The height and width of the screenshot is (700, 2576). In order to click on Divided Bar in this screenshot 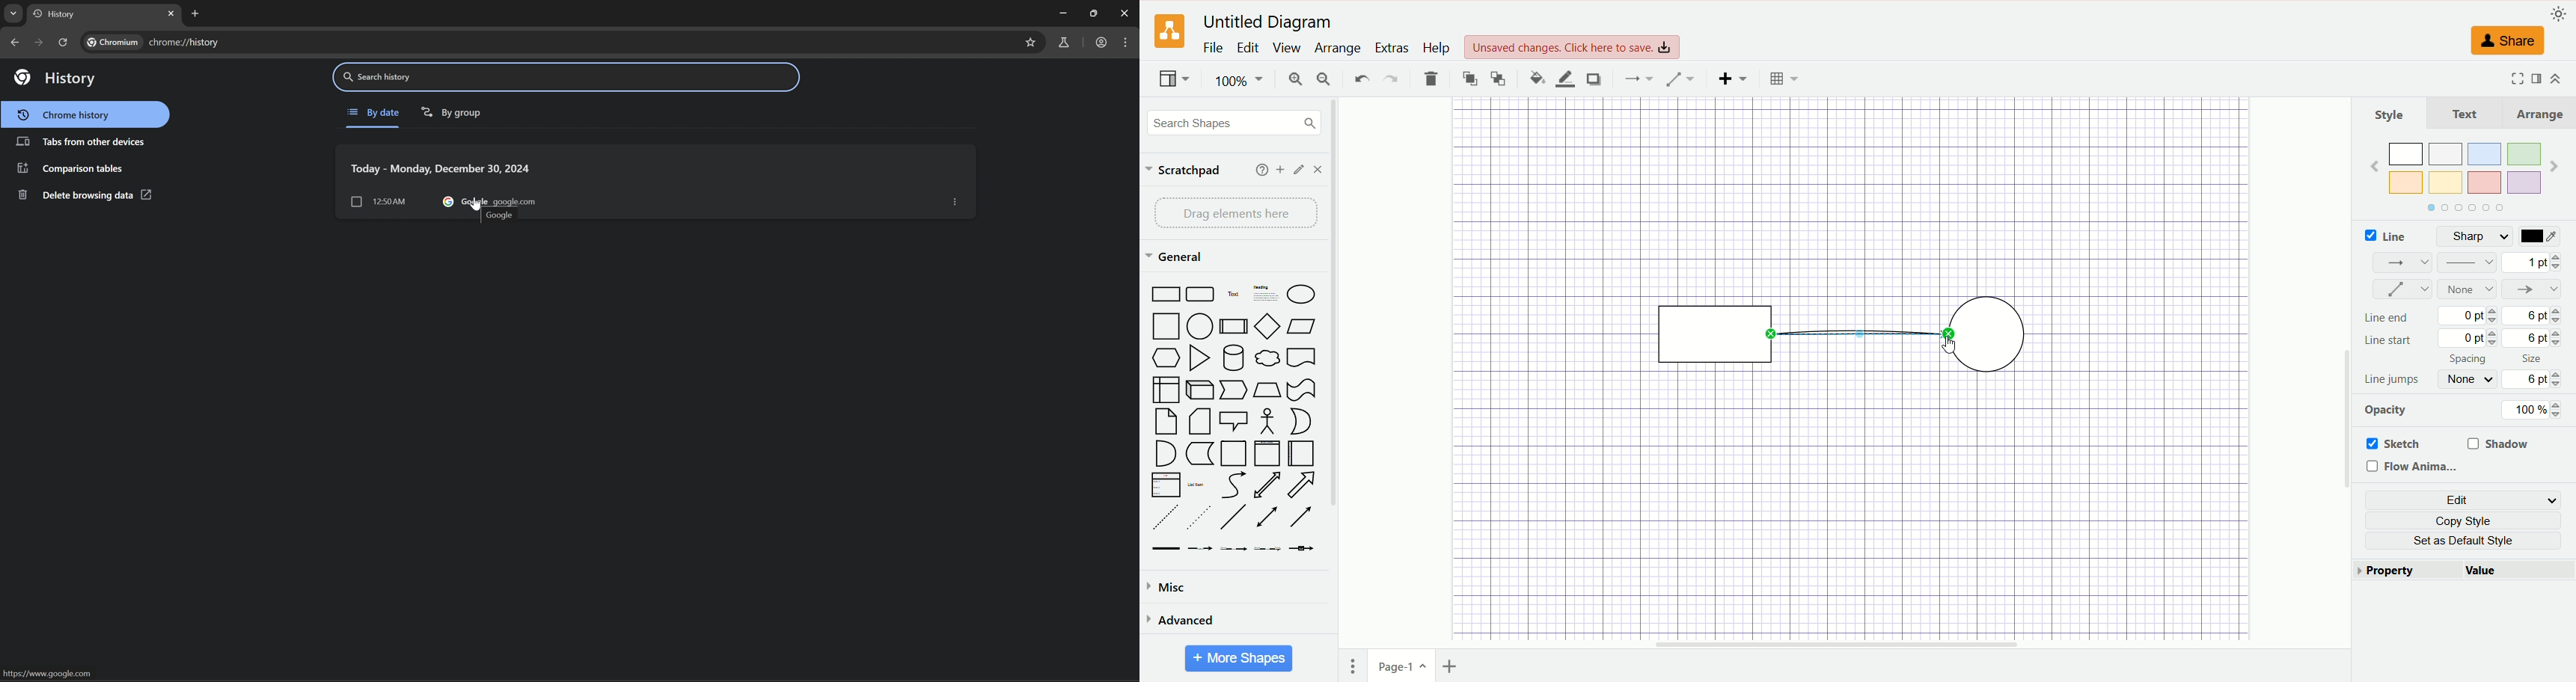, I will do `click(1234, 326)`.